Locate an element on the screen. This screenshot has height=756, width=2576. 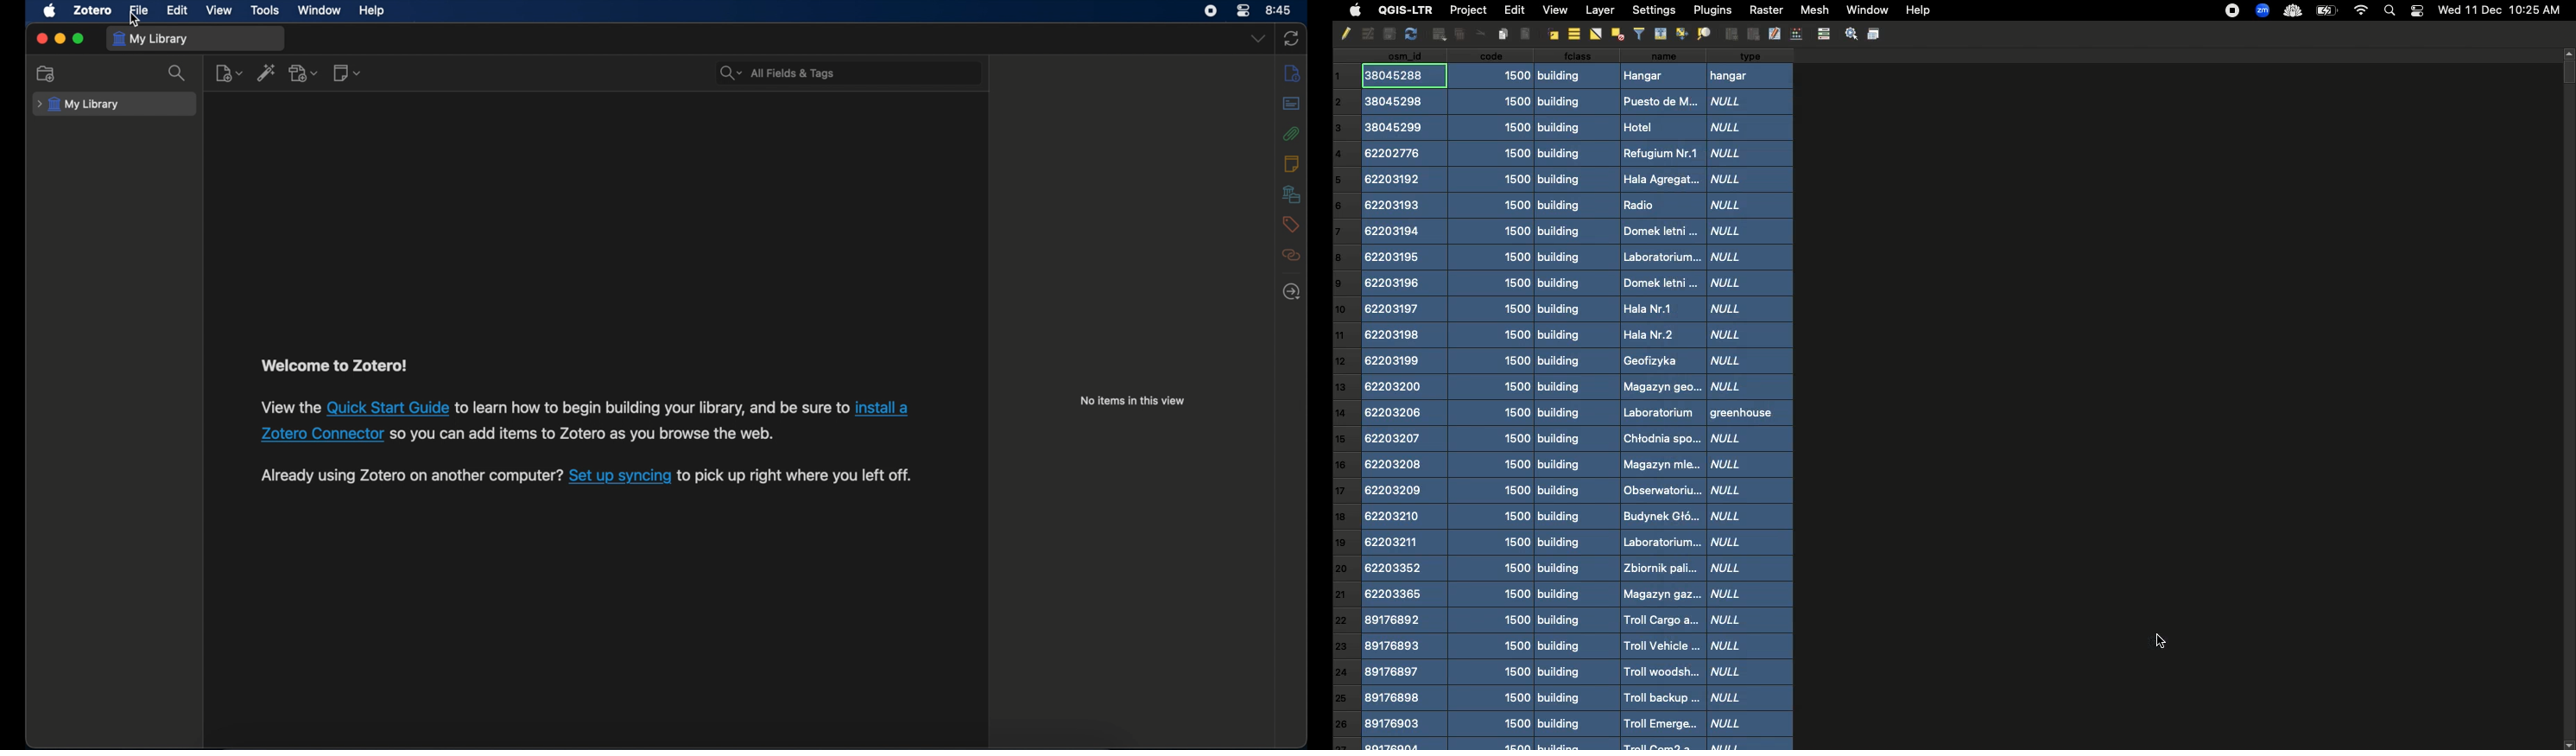
Align center is located at coordinates (1573, 34).